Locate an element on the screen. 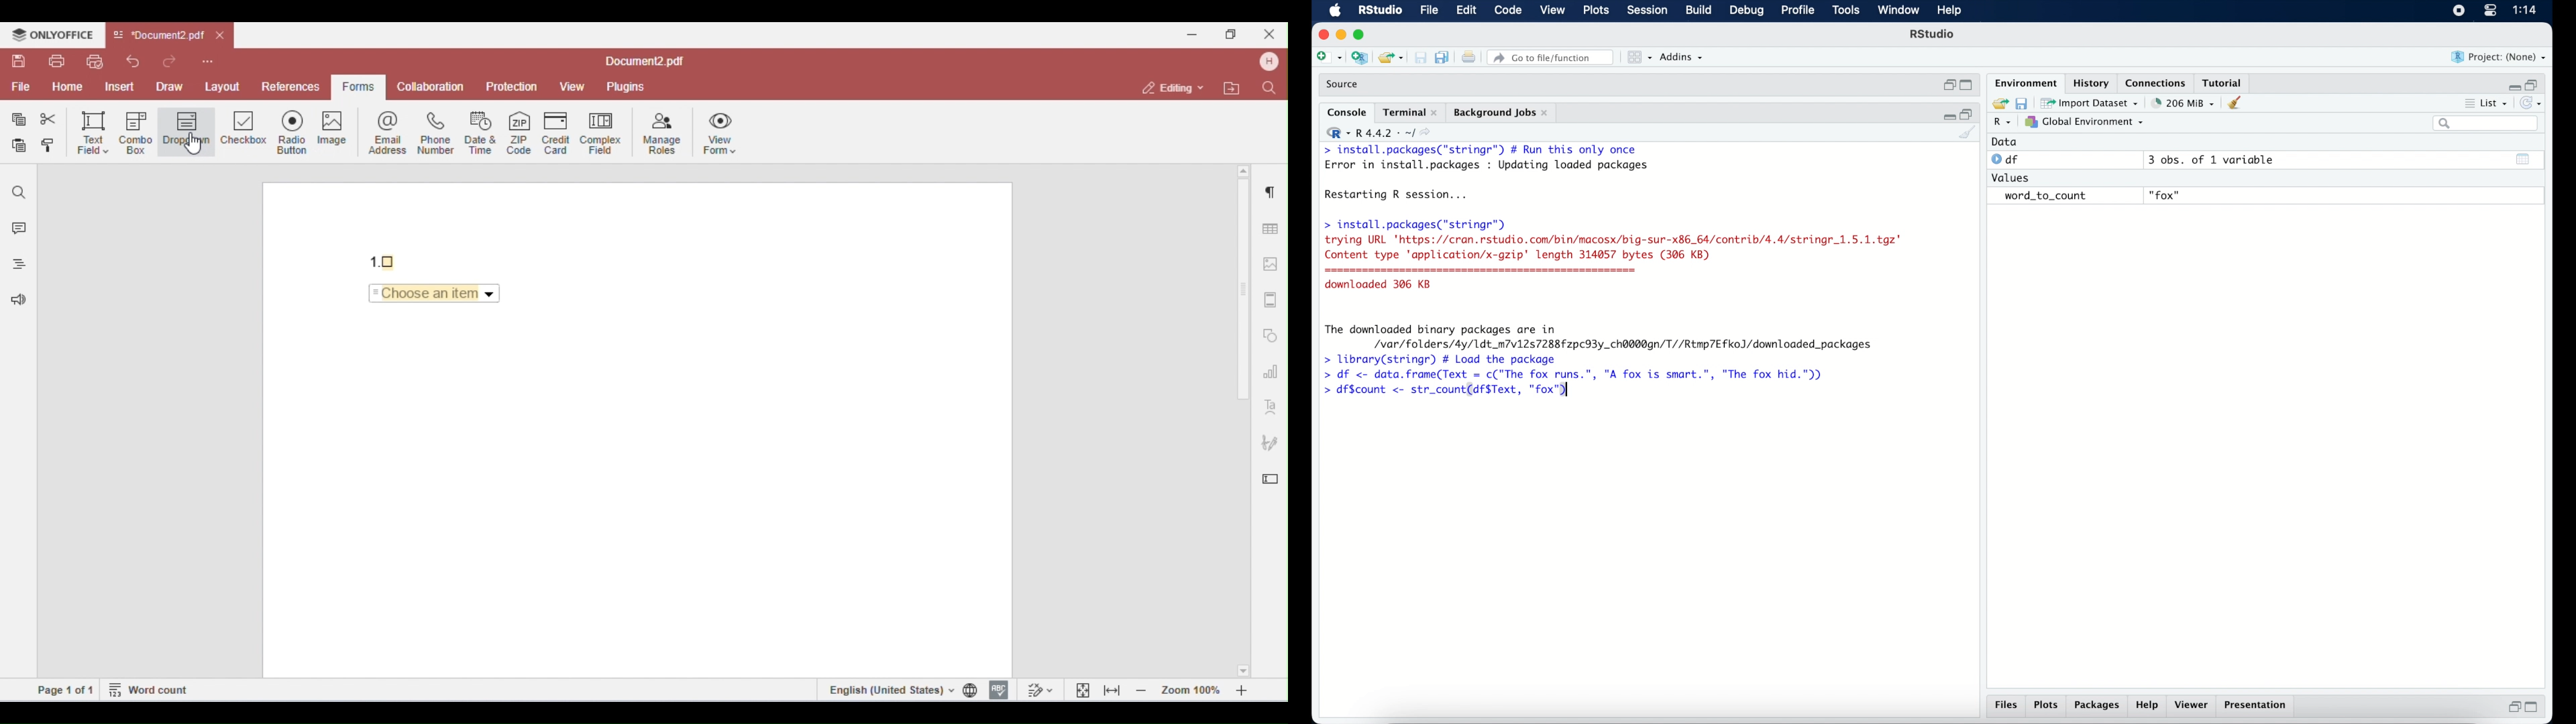 Image resolution: width=2576 pixels, height=728 pixels. source is located at coordinates (1344, 84).